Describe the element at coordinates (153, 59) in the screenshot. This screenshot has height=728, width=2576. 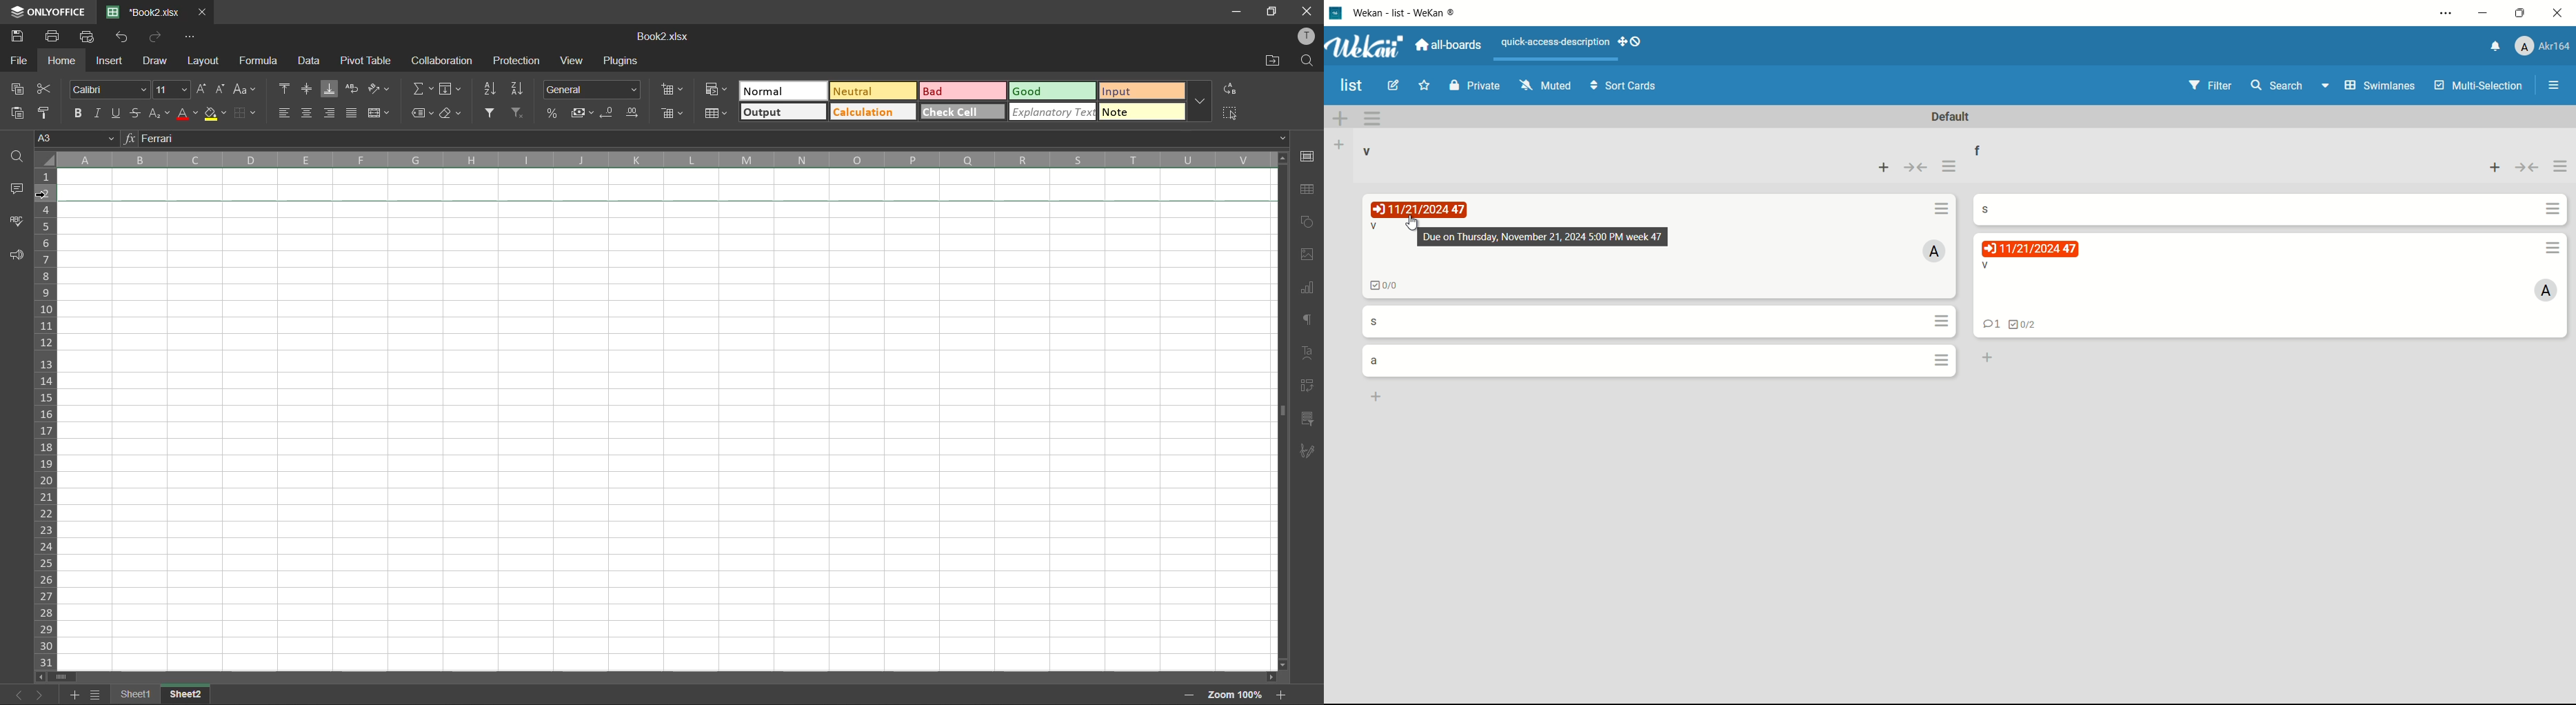
I see `draw` at that location.